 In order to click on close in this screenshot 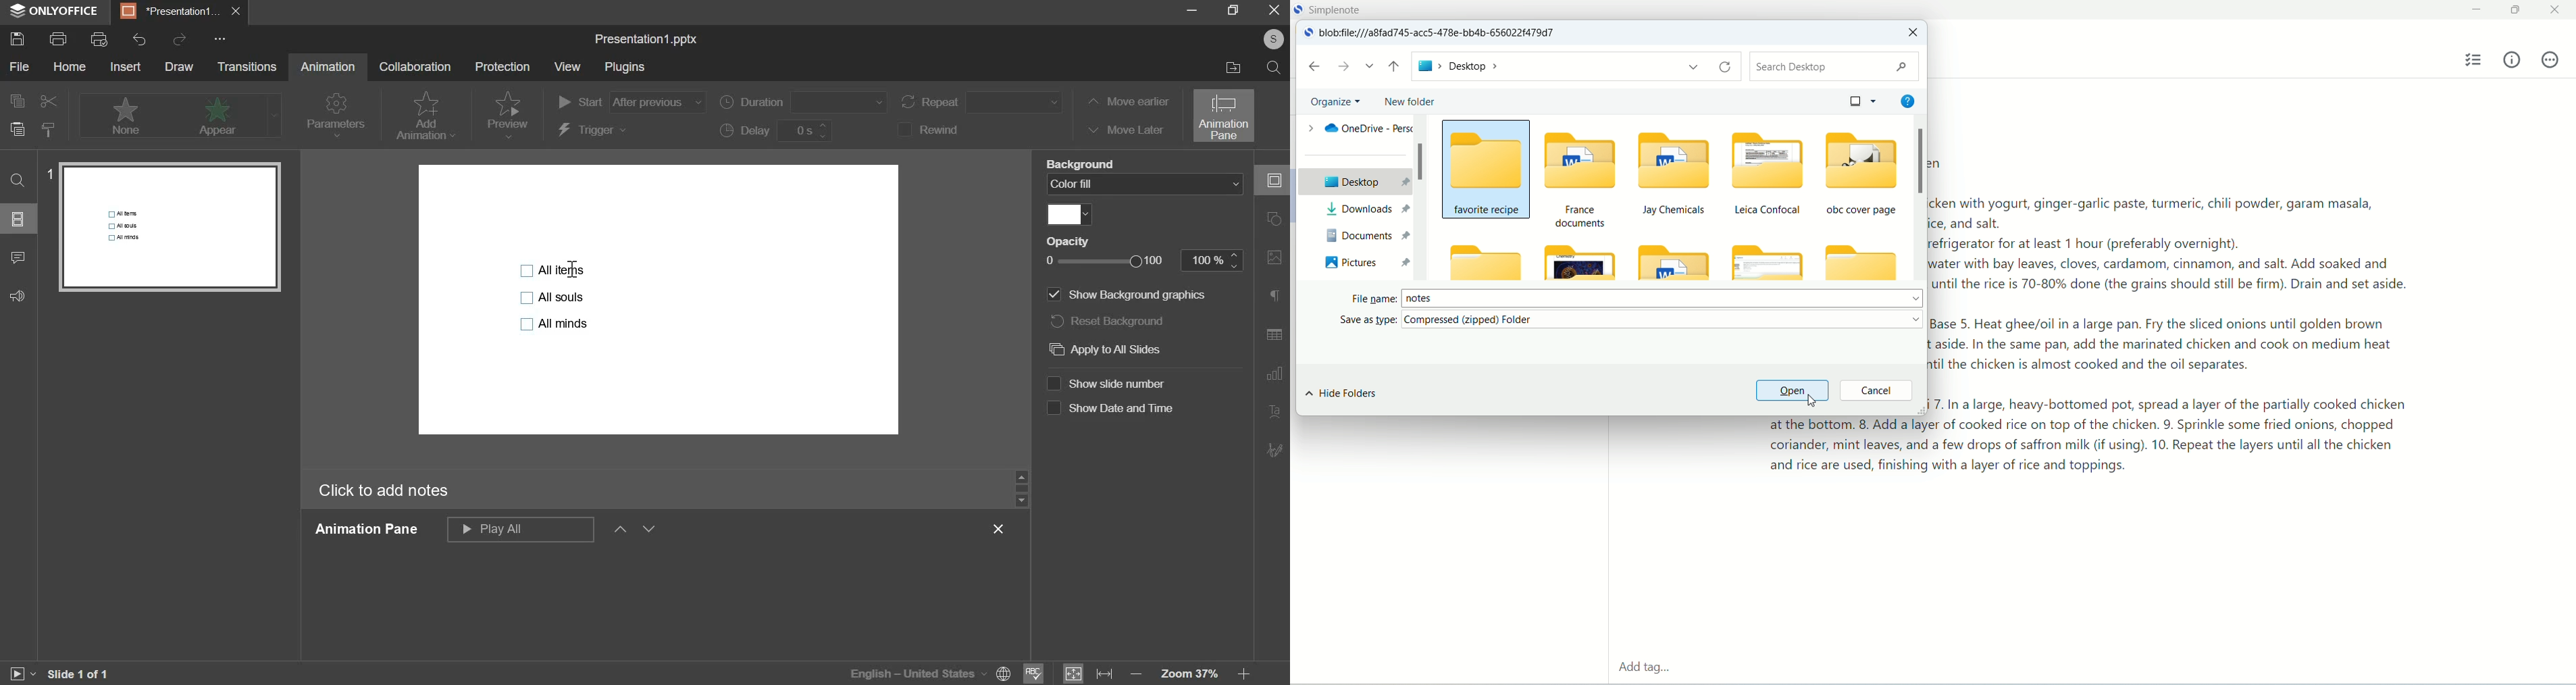, I will do `click(2558, 8)`.